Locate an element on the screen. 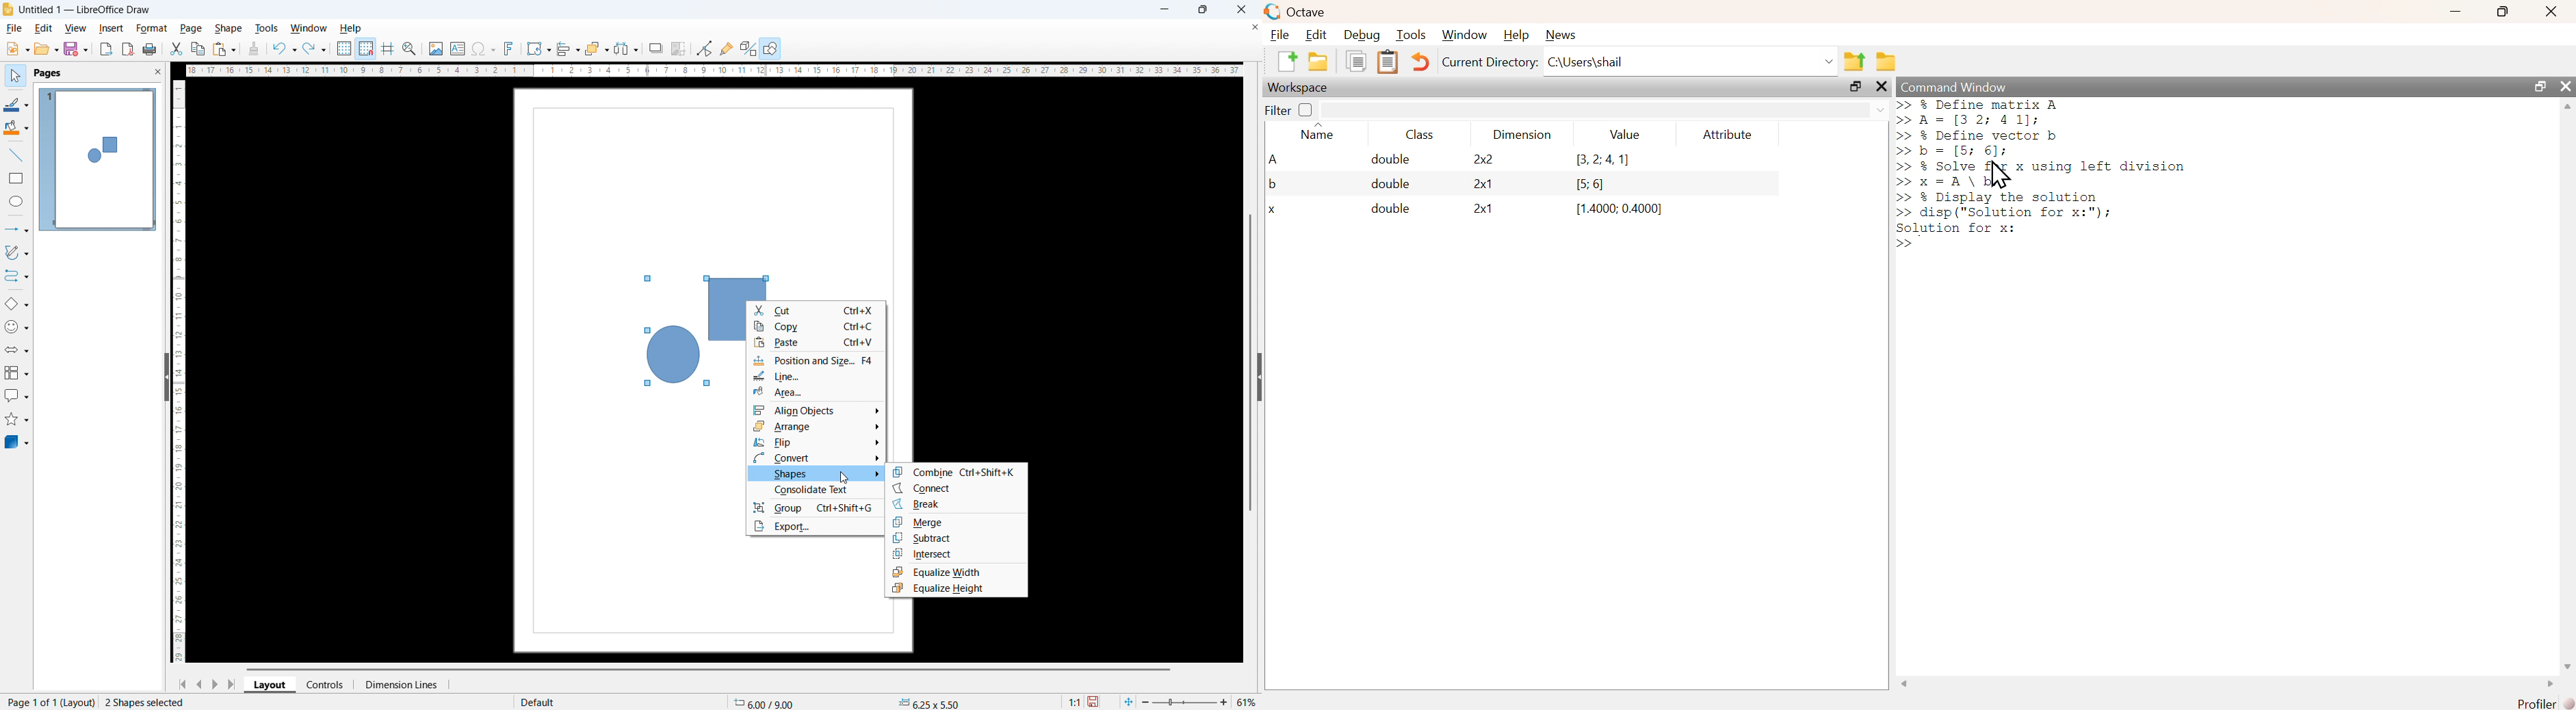 The image size is (2576, 728). page display is located at coordinates (100, 159).